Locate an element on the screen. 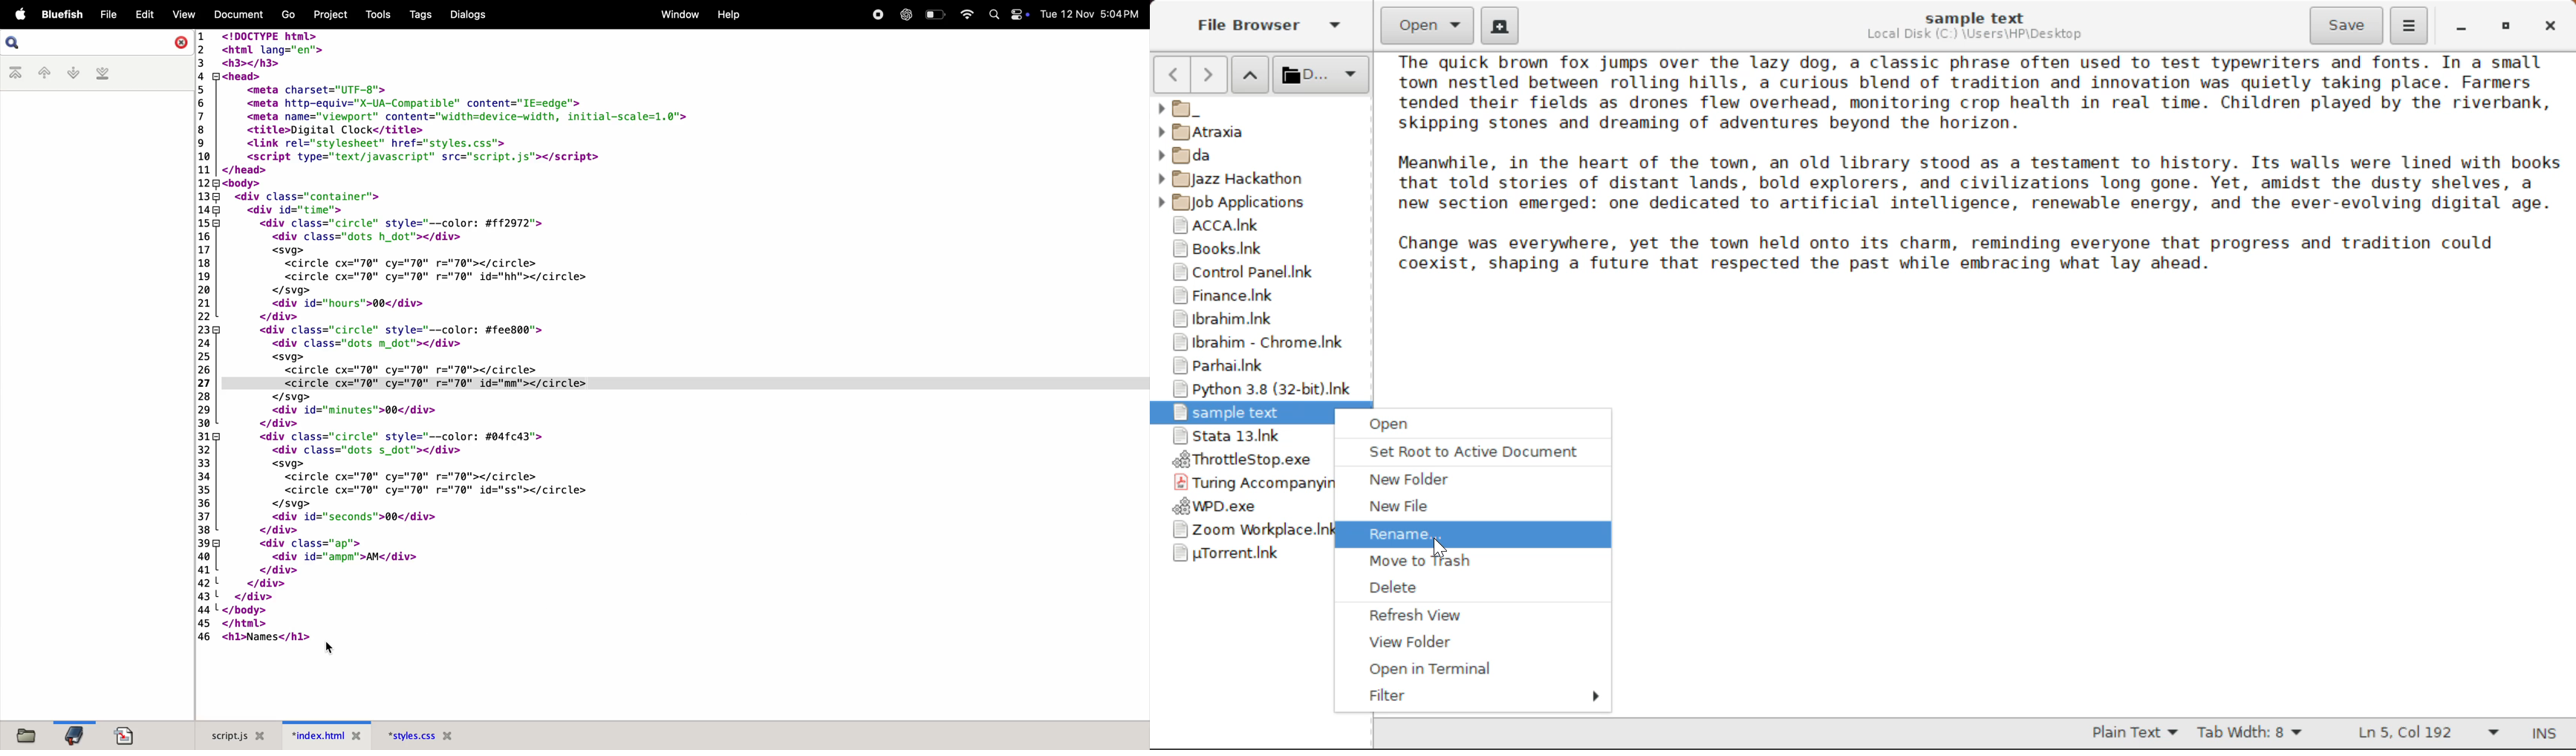 The width and height of the screenshot is (2576, 756). Cursor on Opened File is located at coordinates (1240, 414).